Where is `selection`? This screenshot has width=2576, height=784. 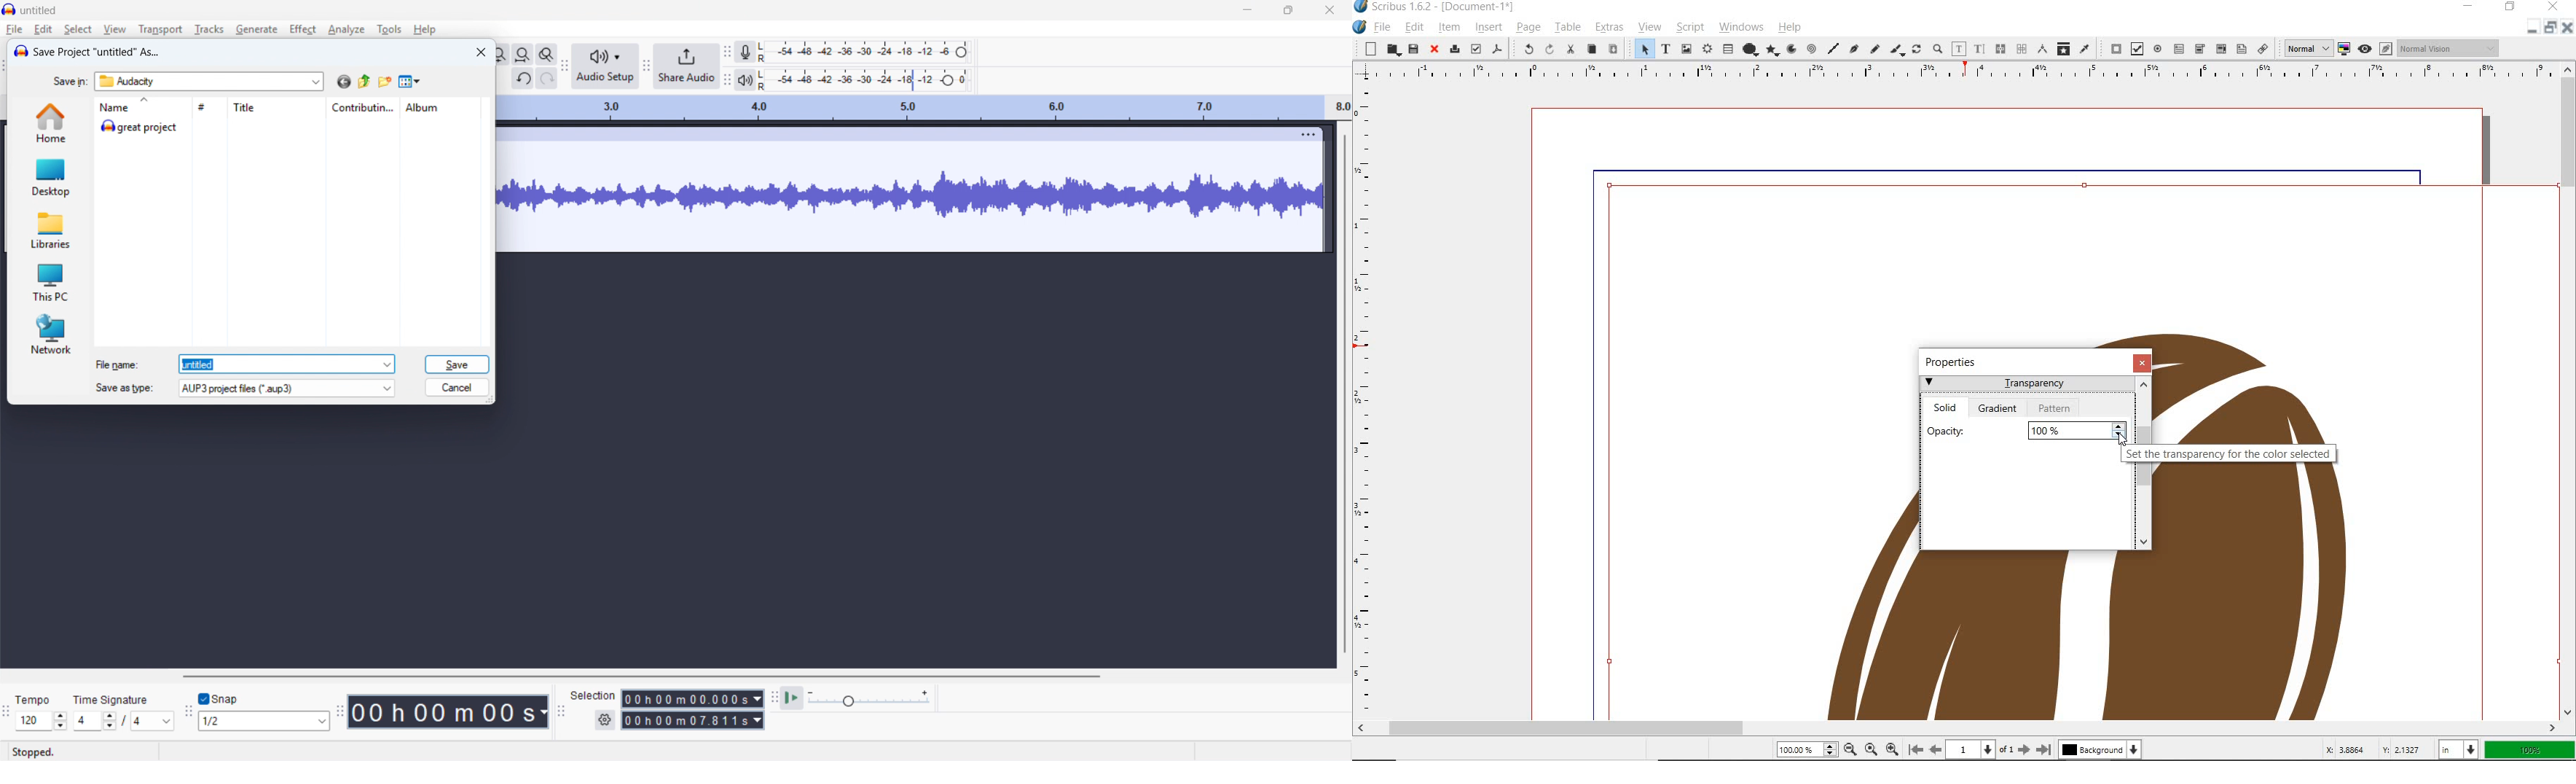 selection is located at coordinates (594, 695).